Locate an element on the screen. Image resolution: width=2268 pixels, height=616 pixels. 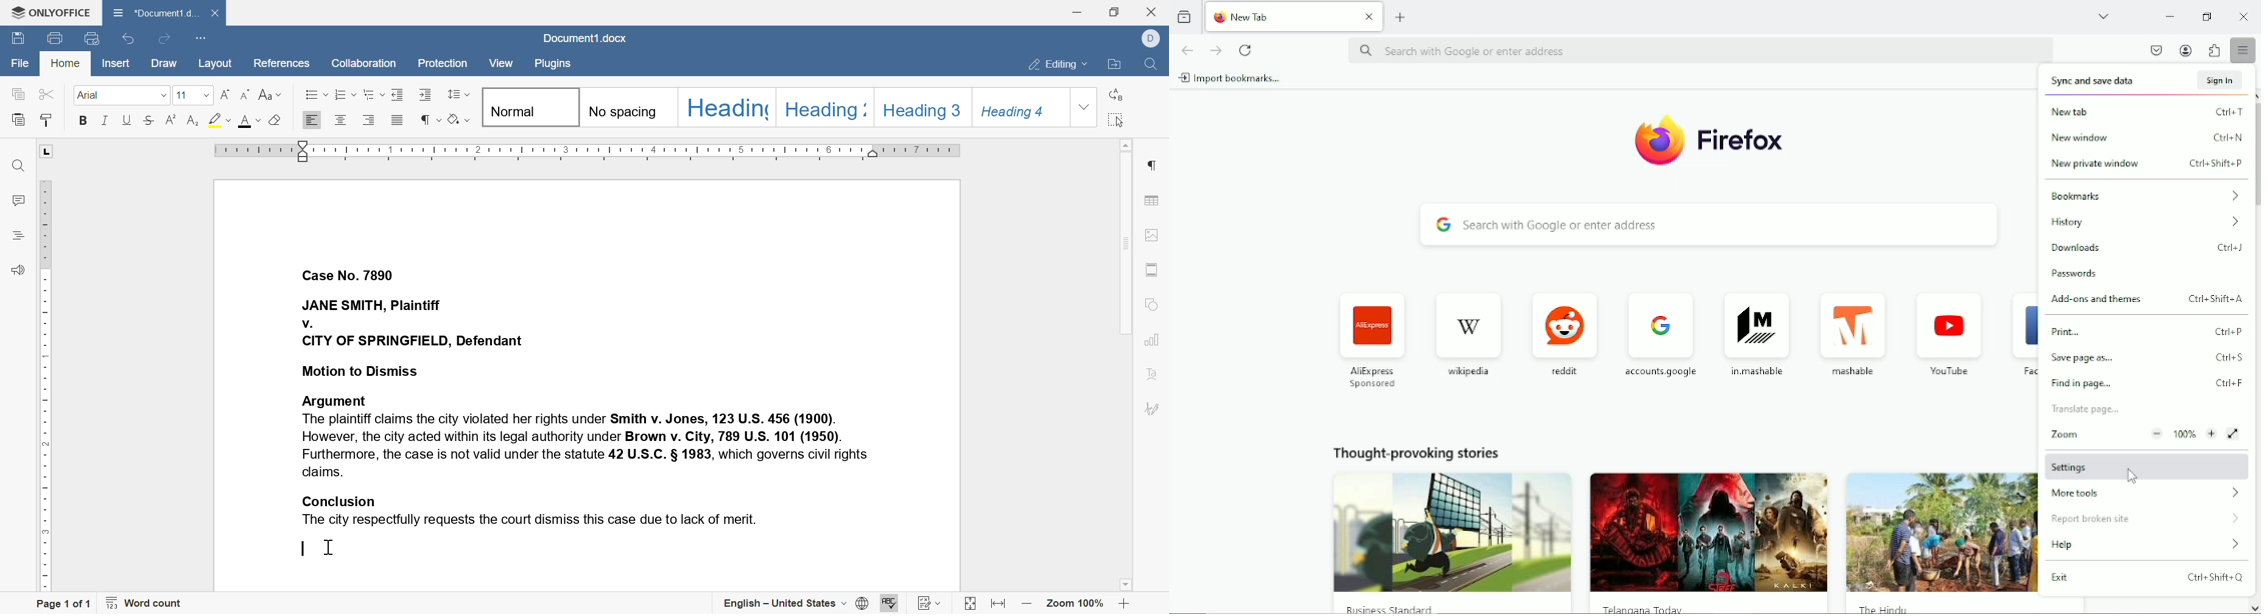
typing cursor is located at coordinates (302, 549).